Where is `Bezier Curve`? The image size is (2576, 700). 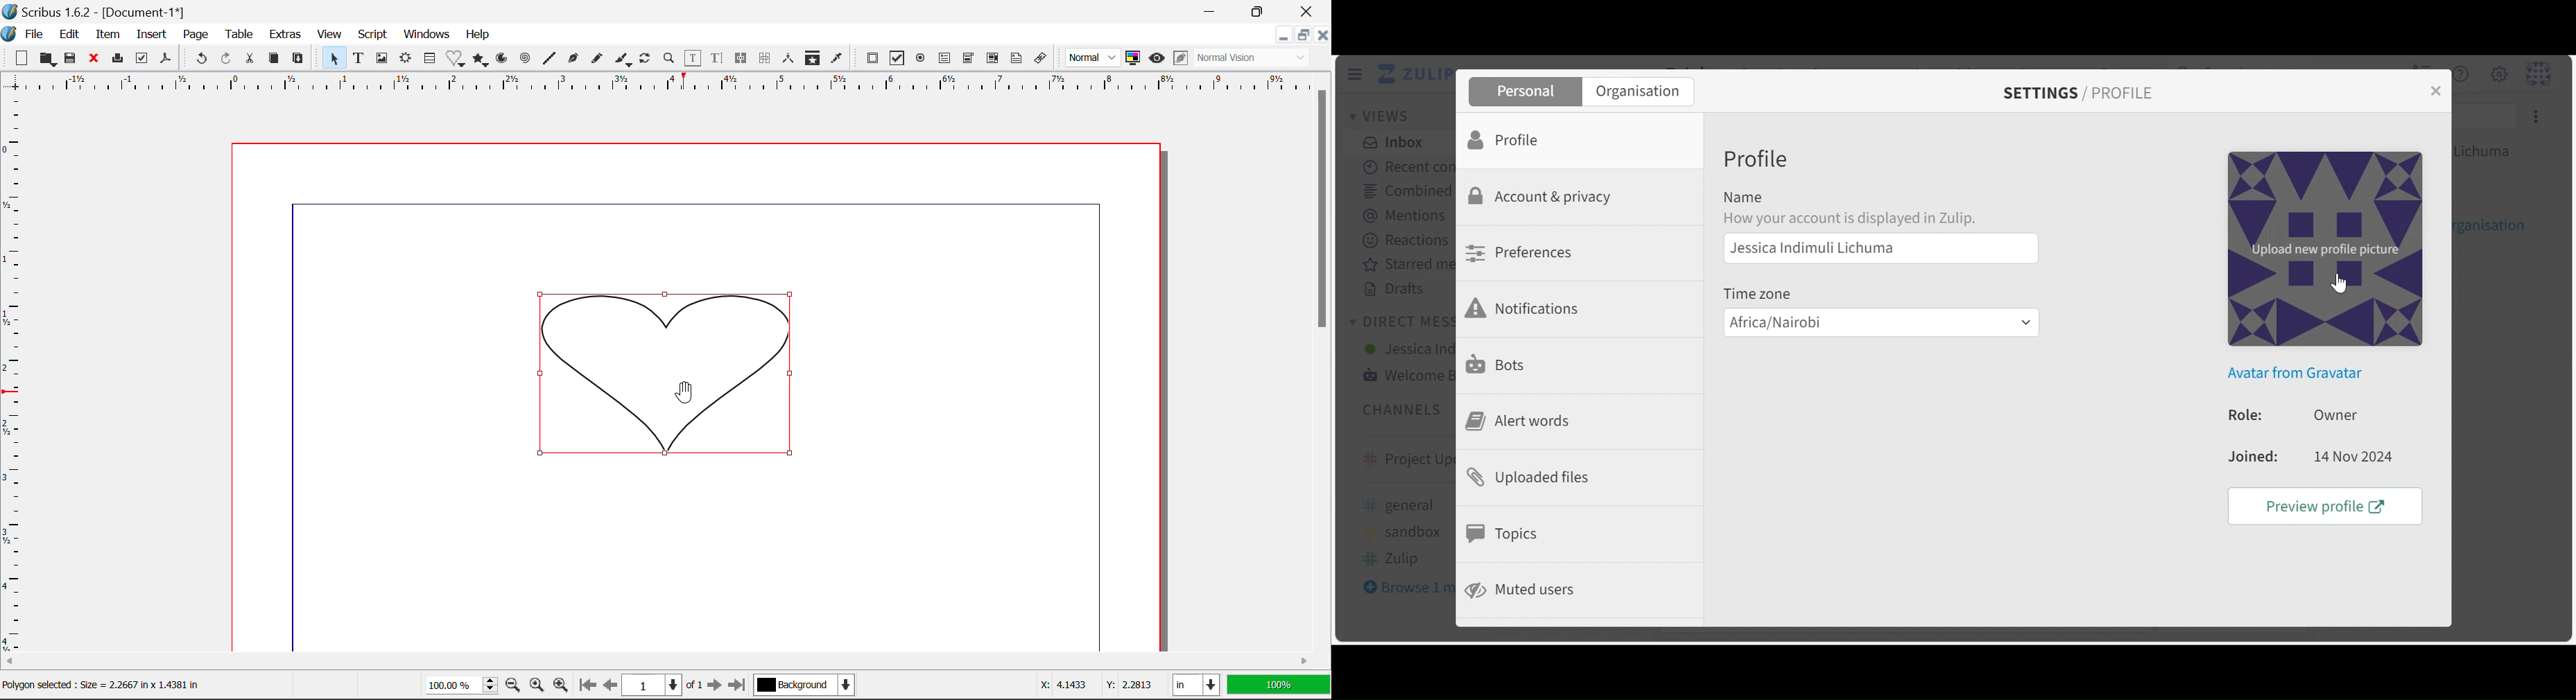
Bezier Curve is located at coordinates (574, 60).